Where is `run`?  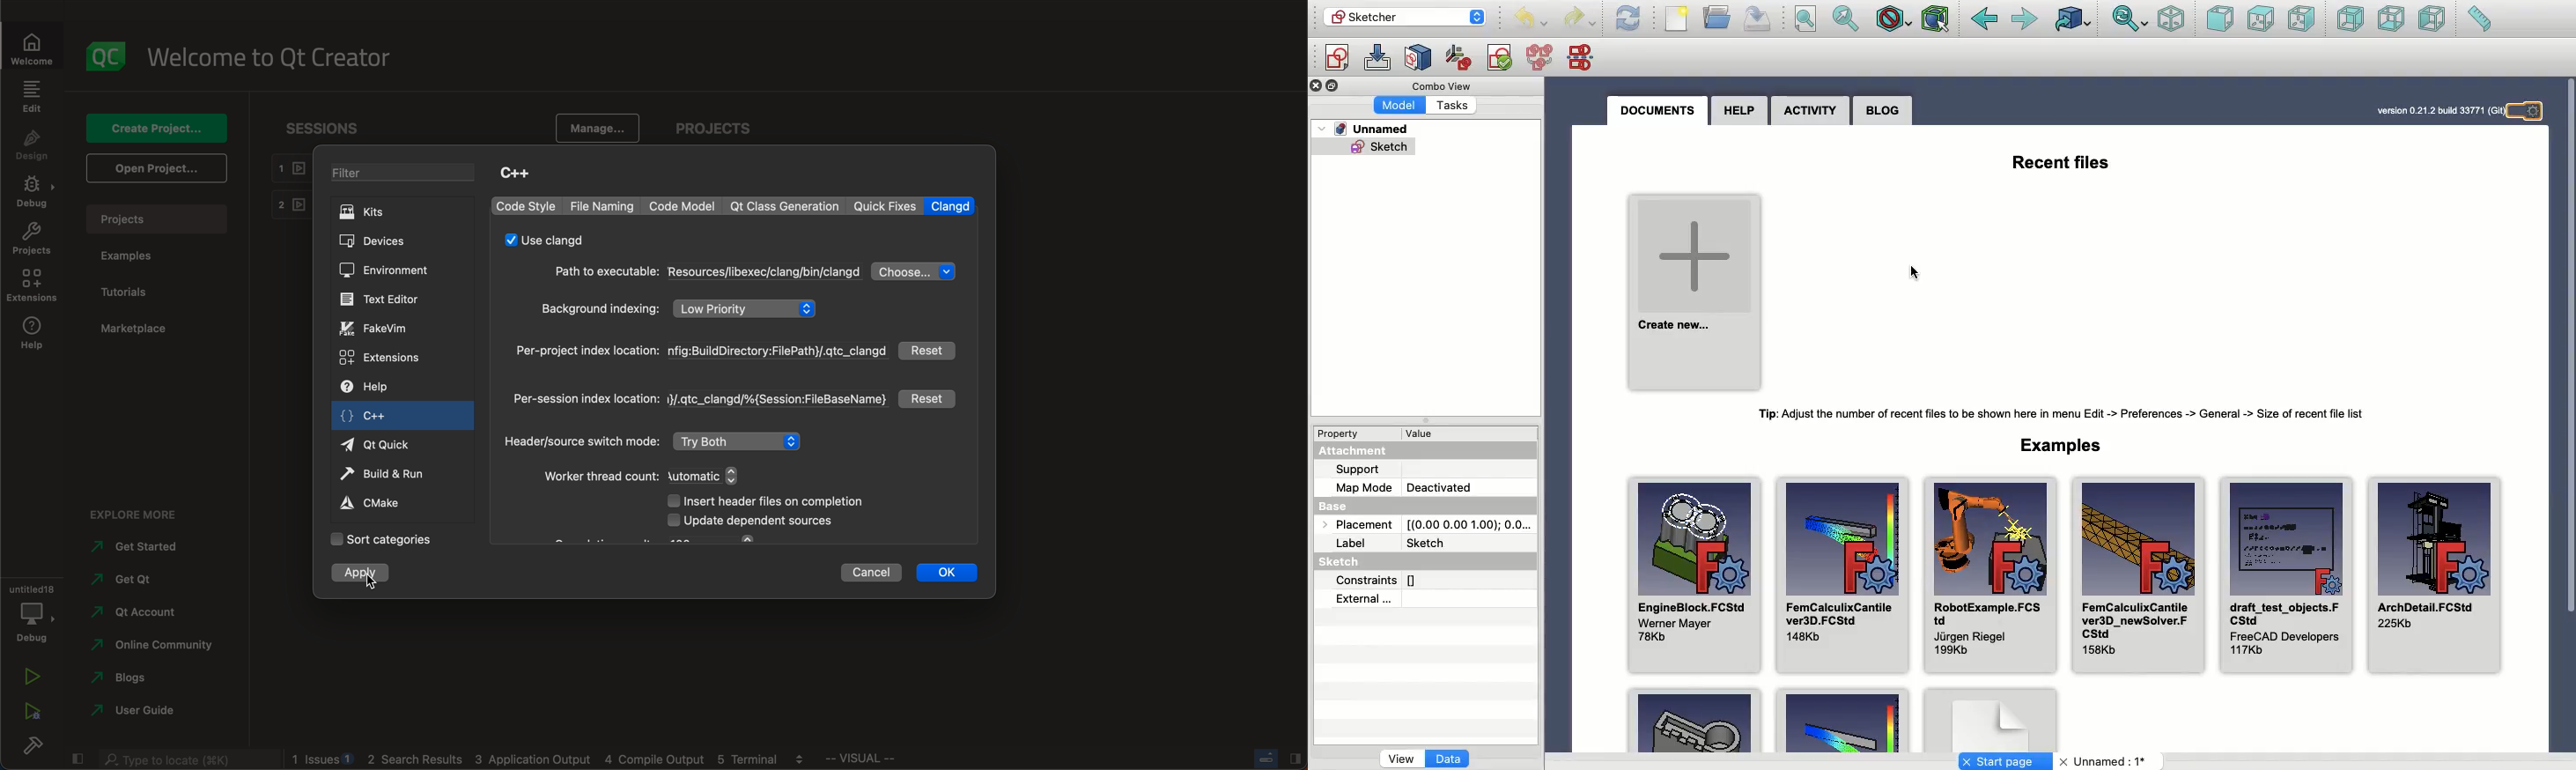 run is located at coordinates (32, 675).